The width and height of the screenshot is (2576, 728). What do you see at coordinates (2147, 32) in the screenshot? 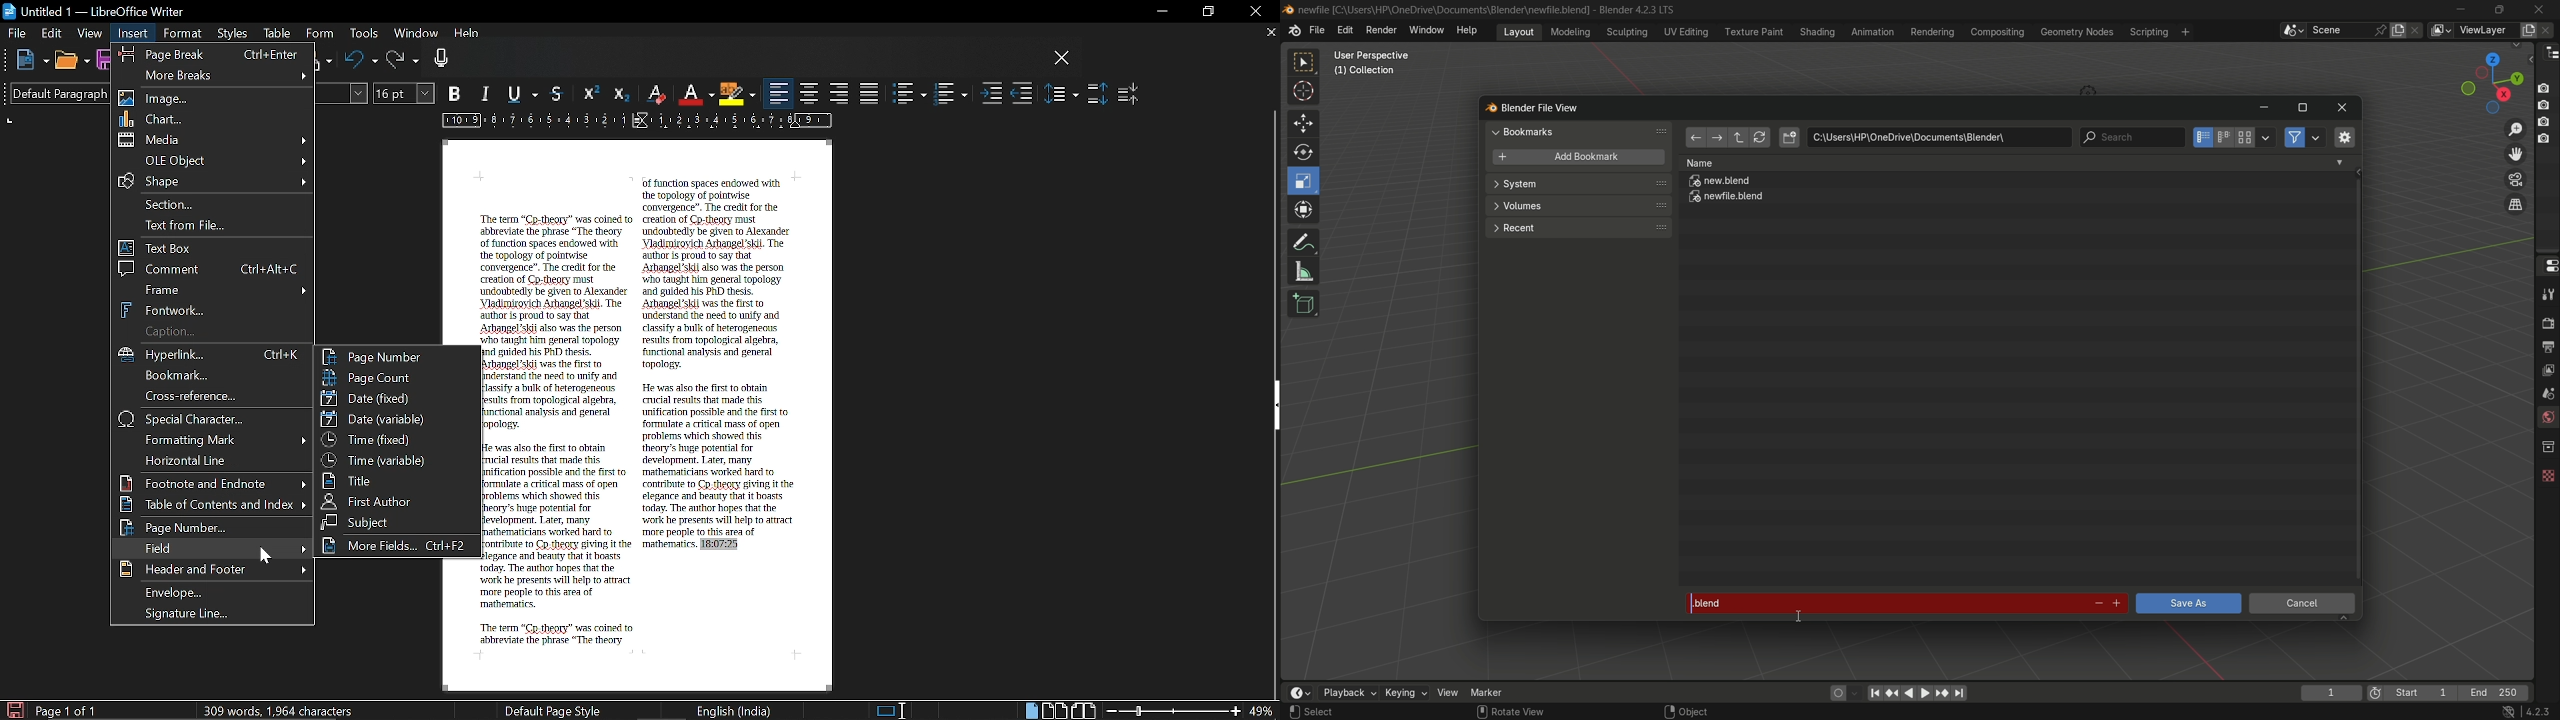
I see `scripting menu` at bounding box center [2147, 32].